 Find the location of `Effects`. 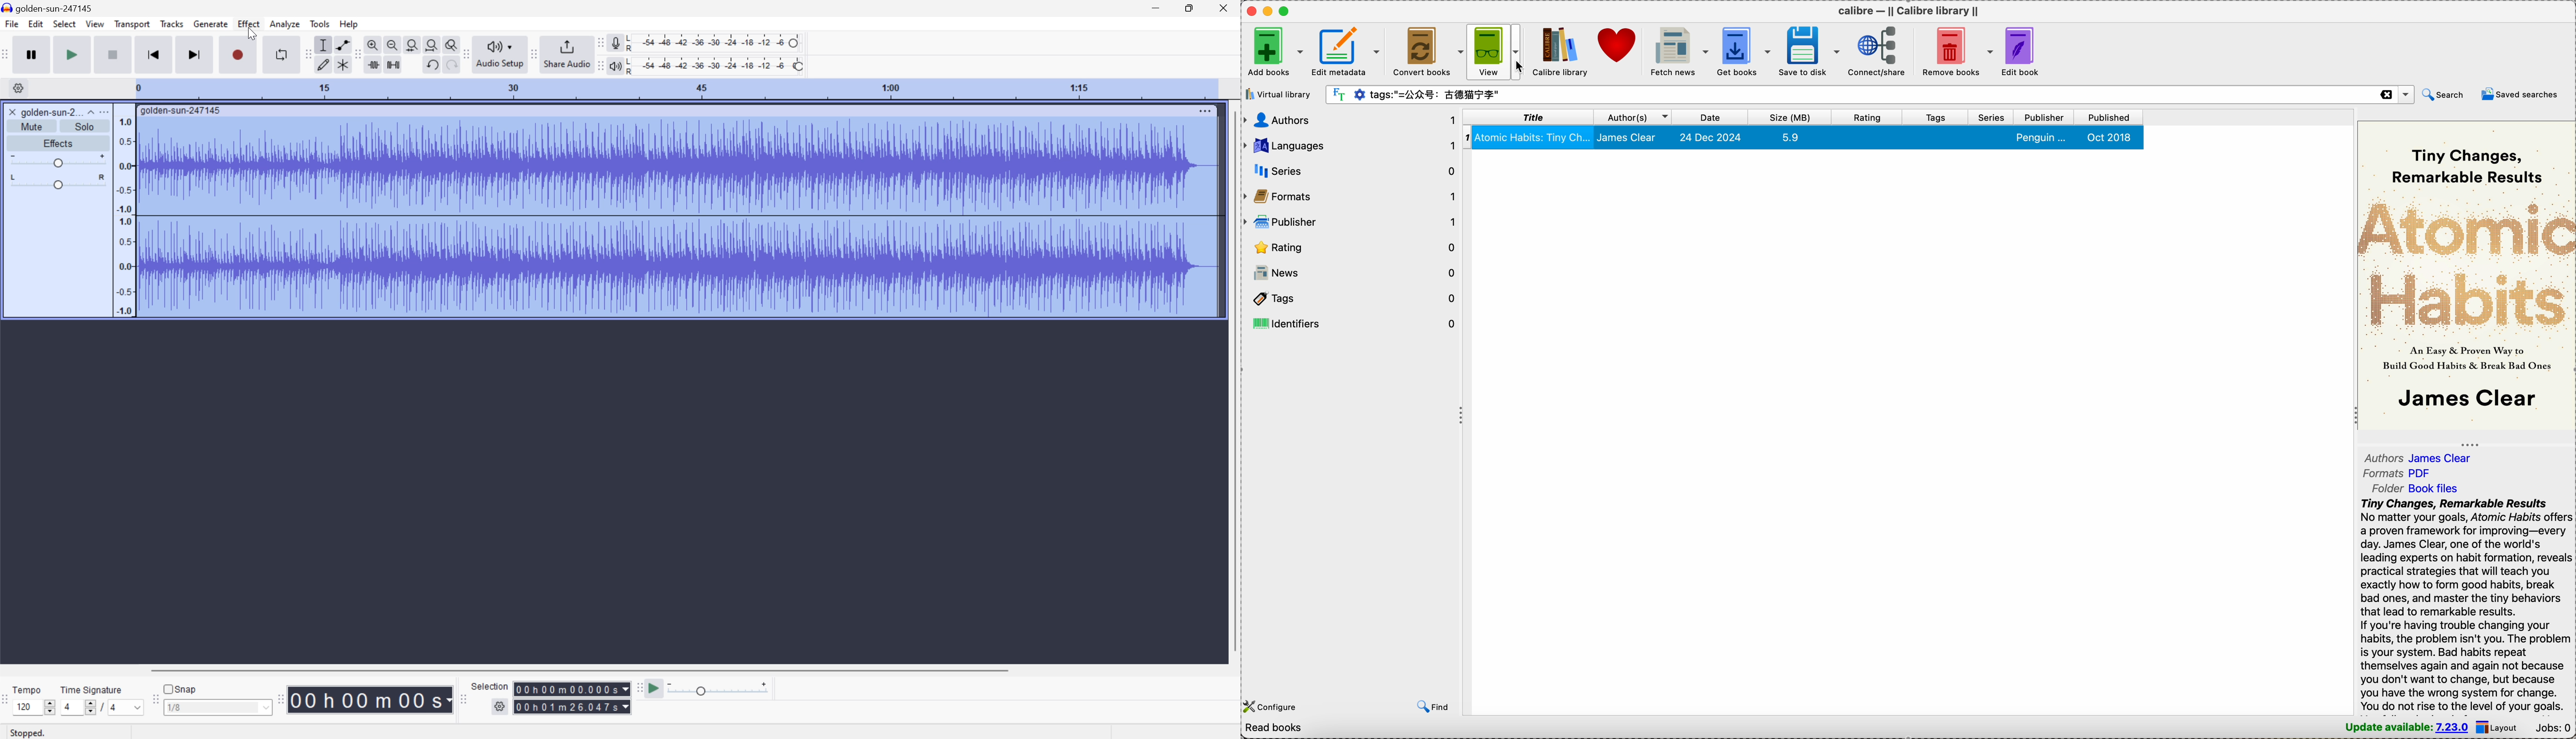

Effects is located at coordinates (59, 143).